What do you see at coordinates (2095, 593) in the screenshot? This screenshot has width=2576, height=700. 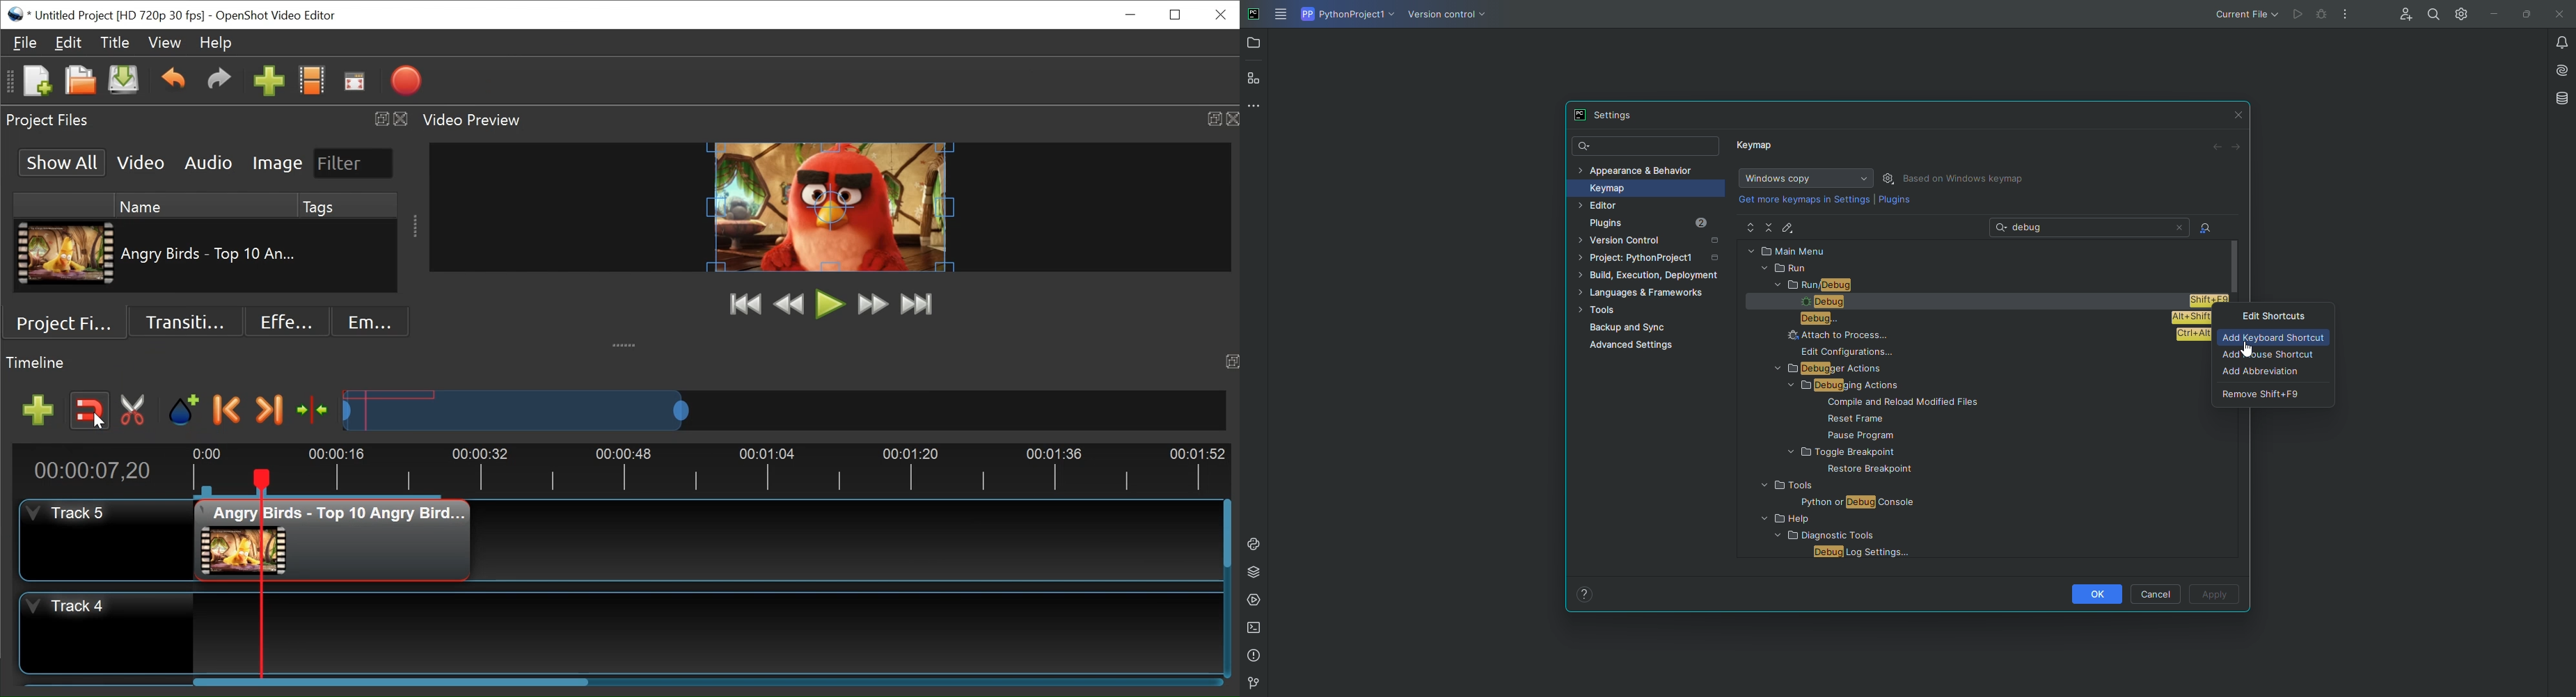 I see `OK` at bounding box center [2095, 593].